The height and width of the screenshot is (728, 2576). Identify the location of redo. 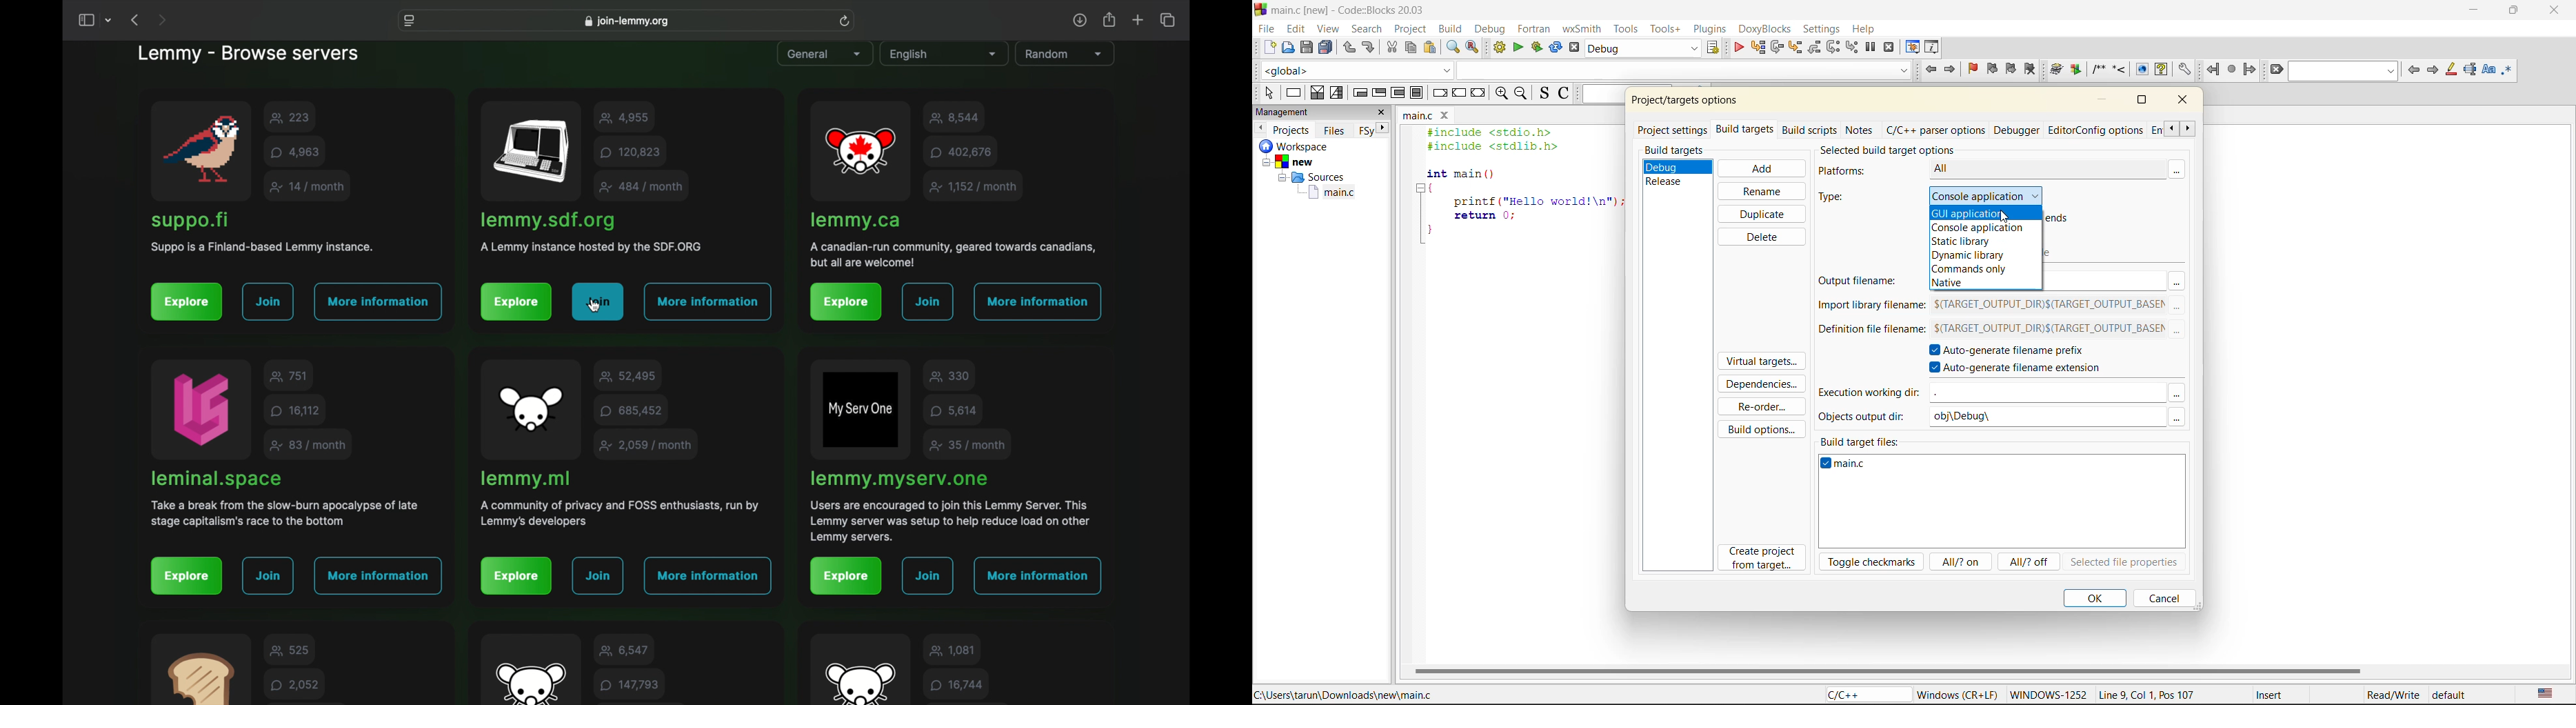
(1371, 48).